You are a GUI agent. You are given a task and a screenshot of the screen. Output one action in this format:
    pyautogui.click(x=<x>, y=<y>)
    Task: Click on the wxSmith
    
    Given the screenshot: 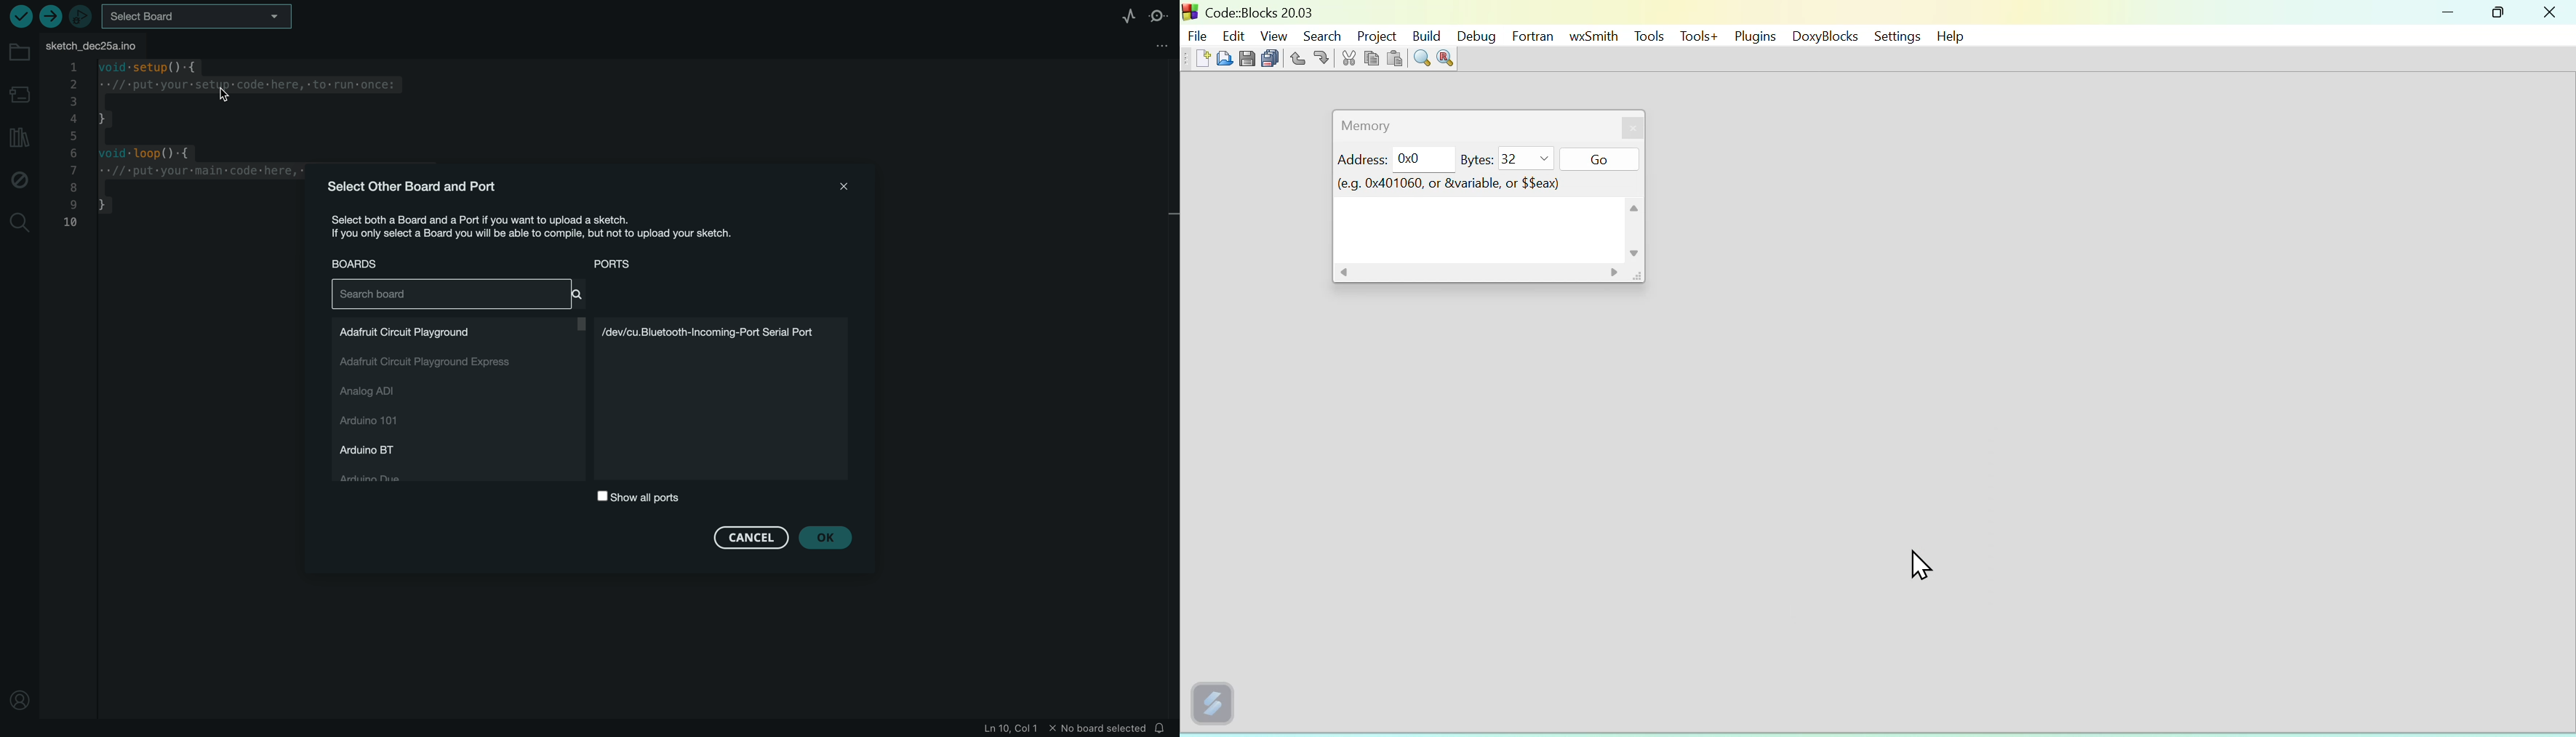 What is the action you would take?
    pyautogui.click(x=1591, y=36)
    